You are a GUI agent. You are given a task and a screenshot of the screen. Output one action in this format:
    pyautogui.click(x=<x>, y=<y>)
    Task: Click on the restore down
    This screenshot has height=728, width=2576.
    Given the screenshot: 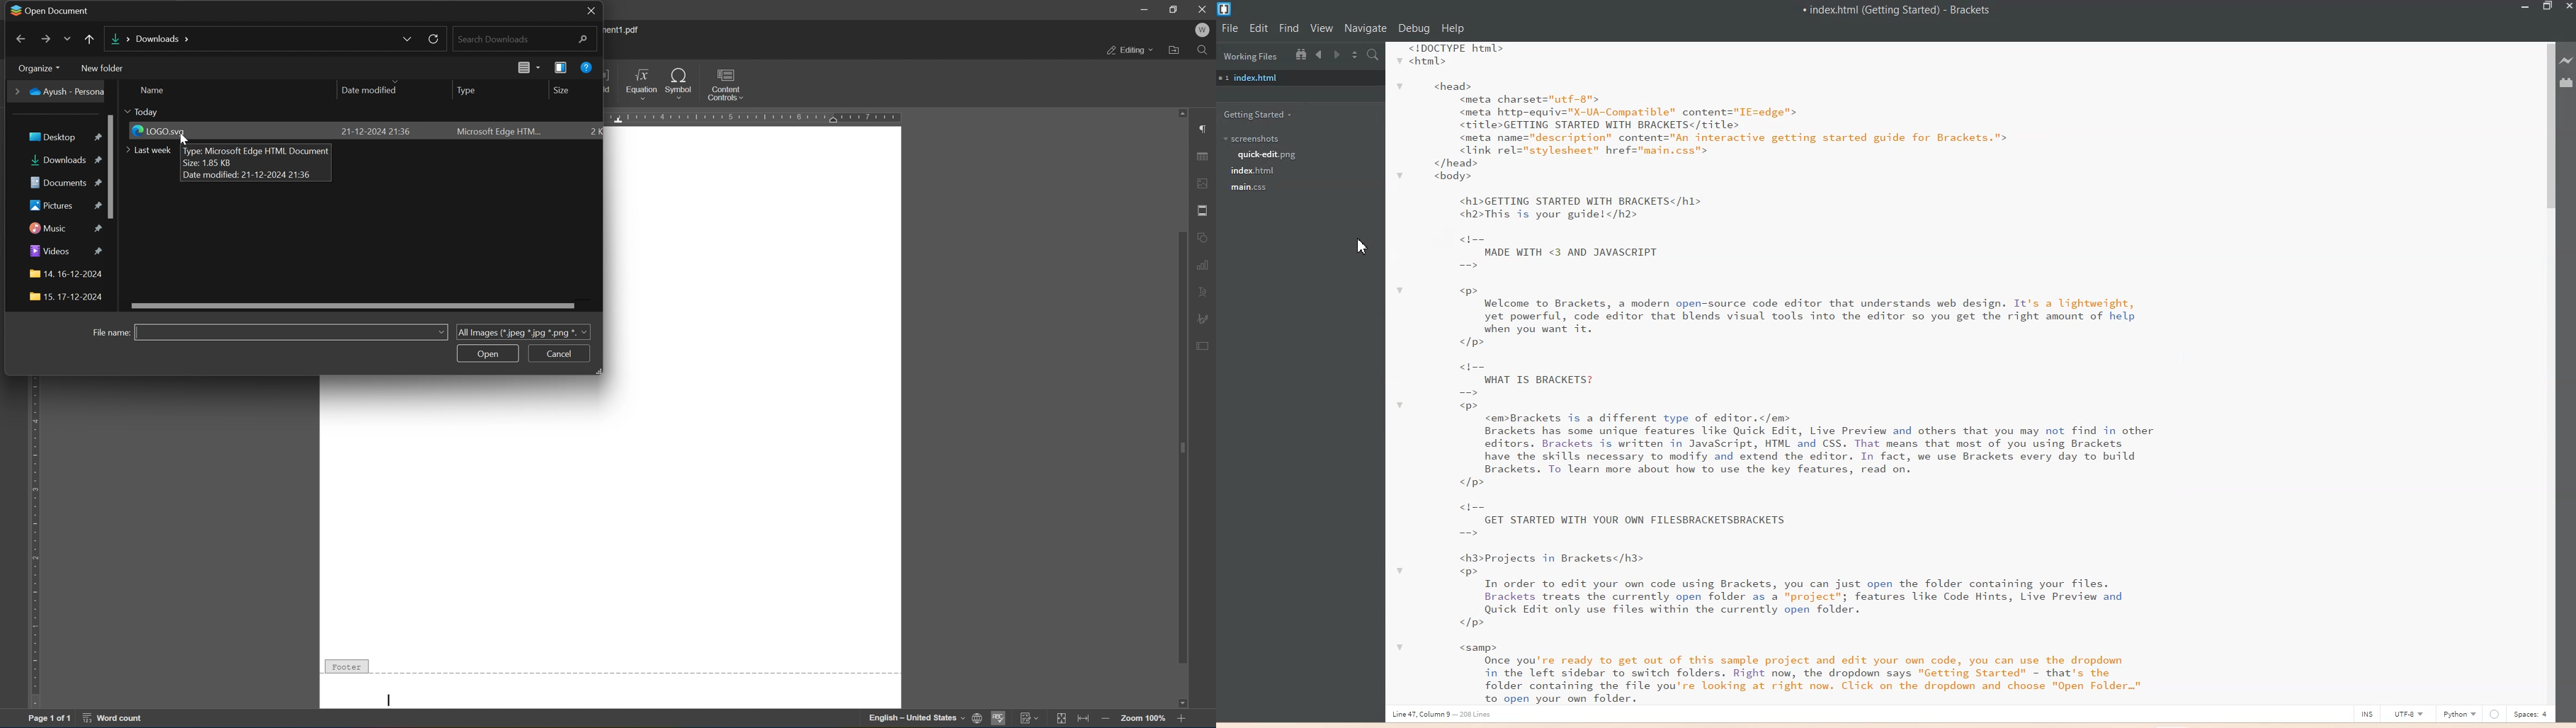 What is the action you would take?
    pyautogui.click(x=1176, y=10)
    